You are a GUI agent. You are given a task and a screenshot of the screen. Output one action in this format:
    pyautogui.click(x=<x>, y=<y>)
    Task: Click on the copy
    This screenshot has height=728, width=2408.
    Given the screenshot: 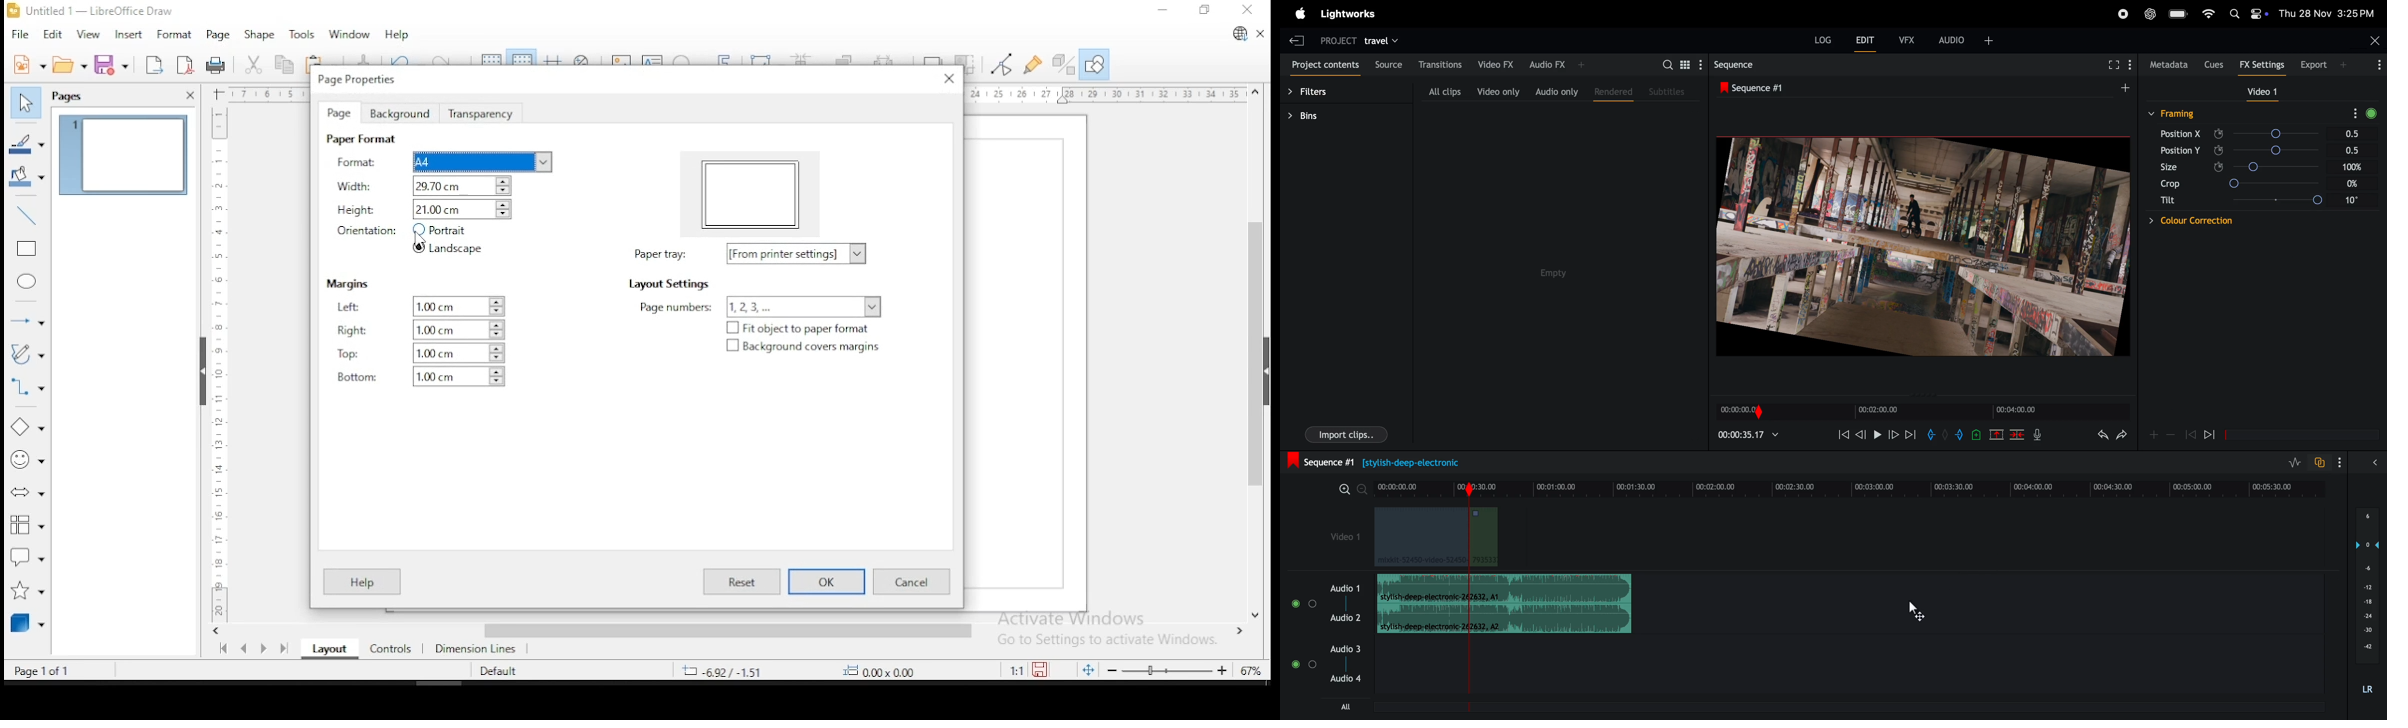 What is the action you would take?
    pyautogui.click(x=282, y=67)
    